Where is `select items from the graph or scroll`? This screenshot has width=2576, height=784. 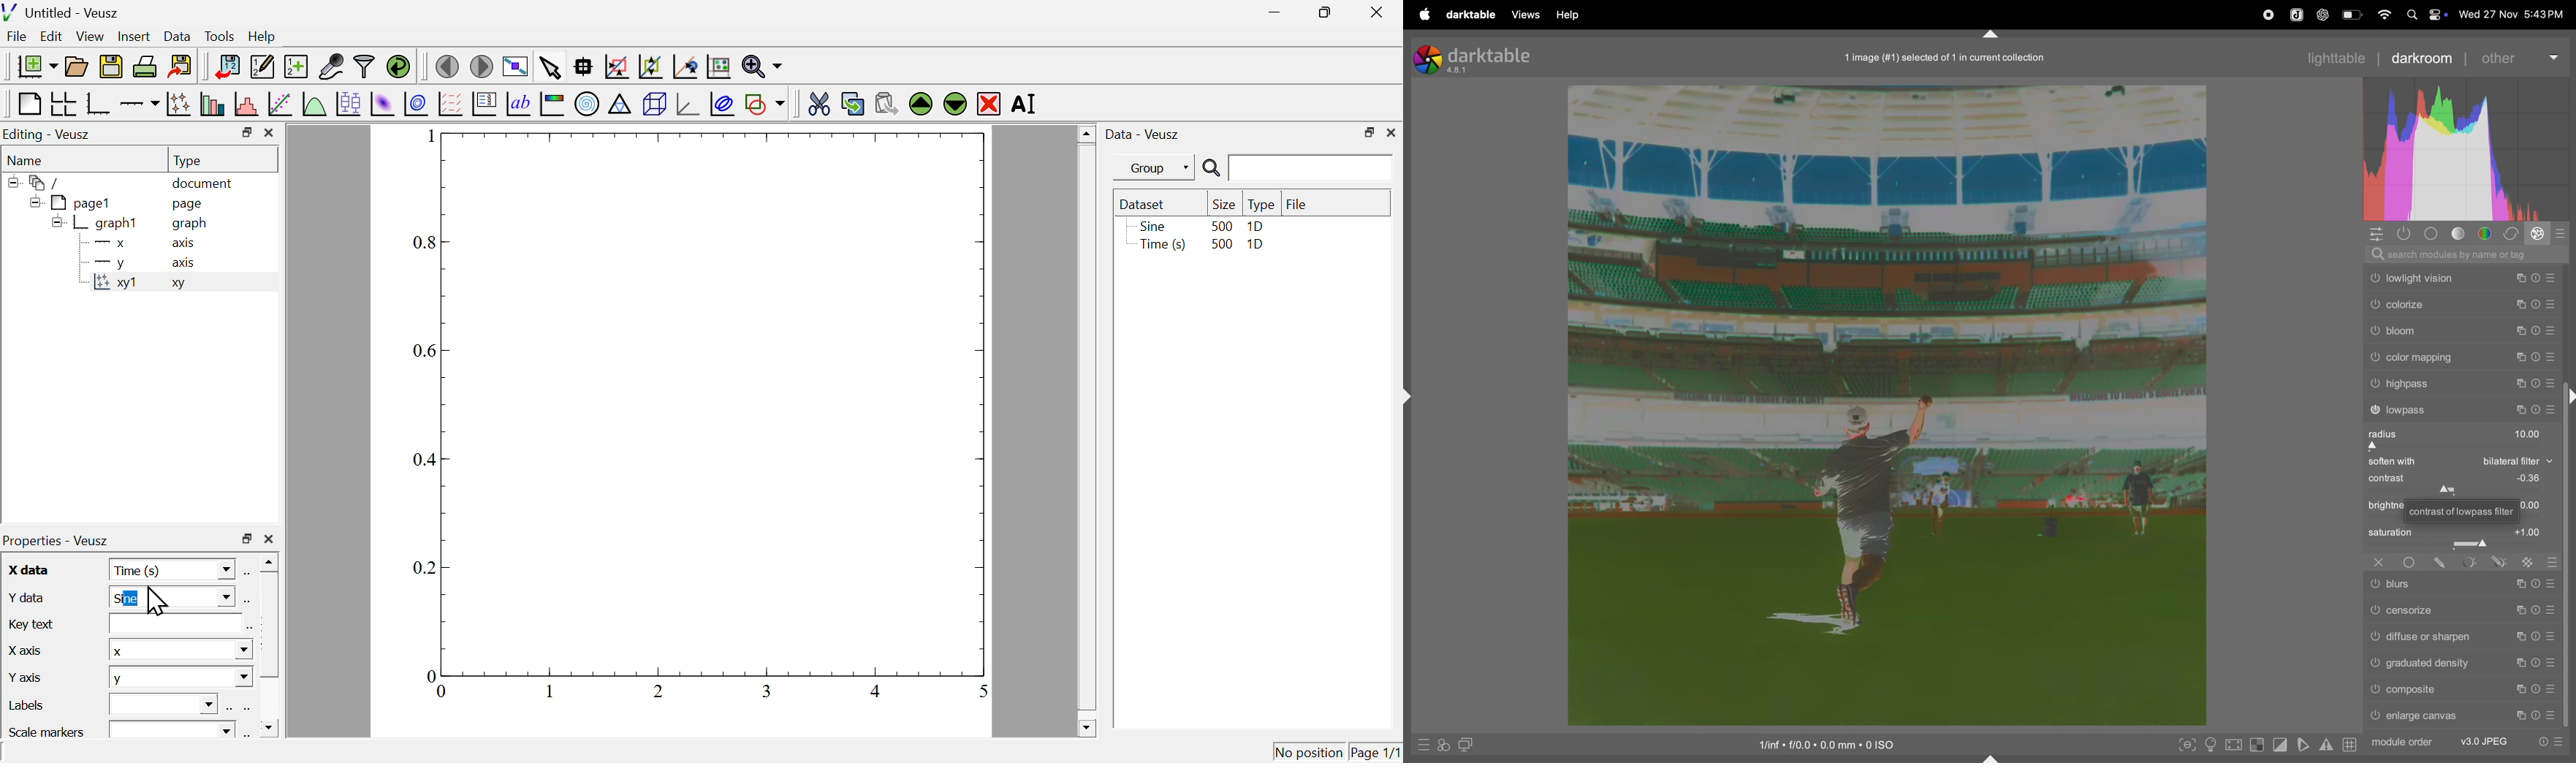 select items from the graph or scroll is located at coordinates (550, 67).